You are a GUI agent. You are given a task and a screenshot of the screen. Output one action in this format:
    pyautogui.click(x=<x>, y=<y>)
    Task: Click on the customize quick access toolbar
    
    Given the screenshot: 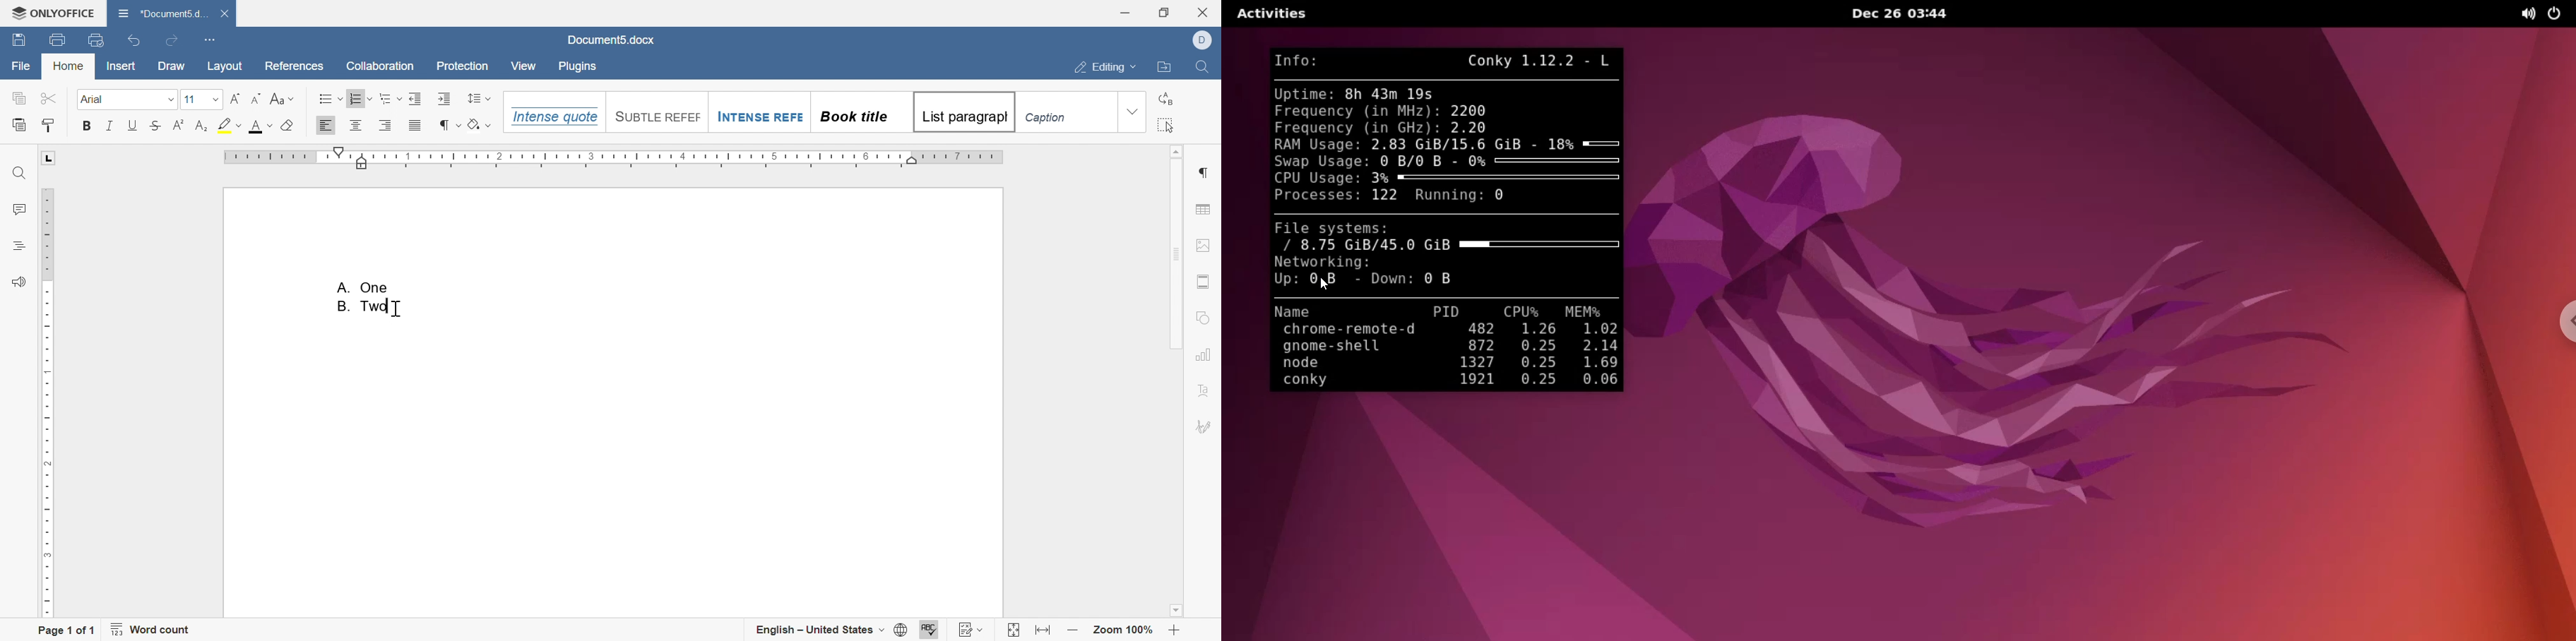 What is the action you would take?
    pyautogui.click(x=213, y=40)
    